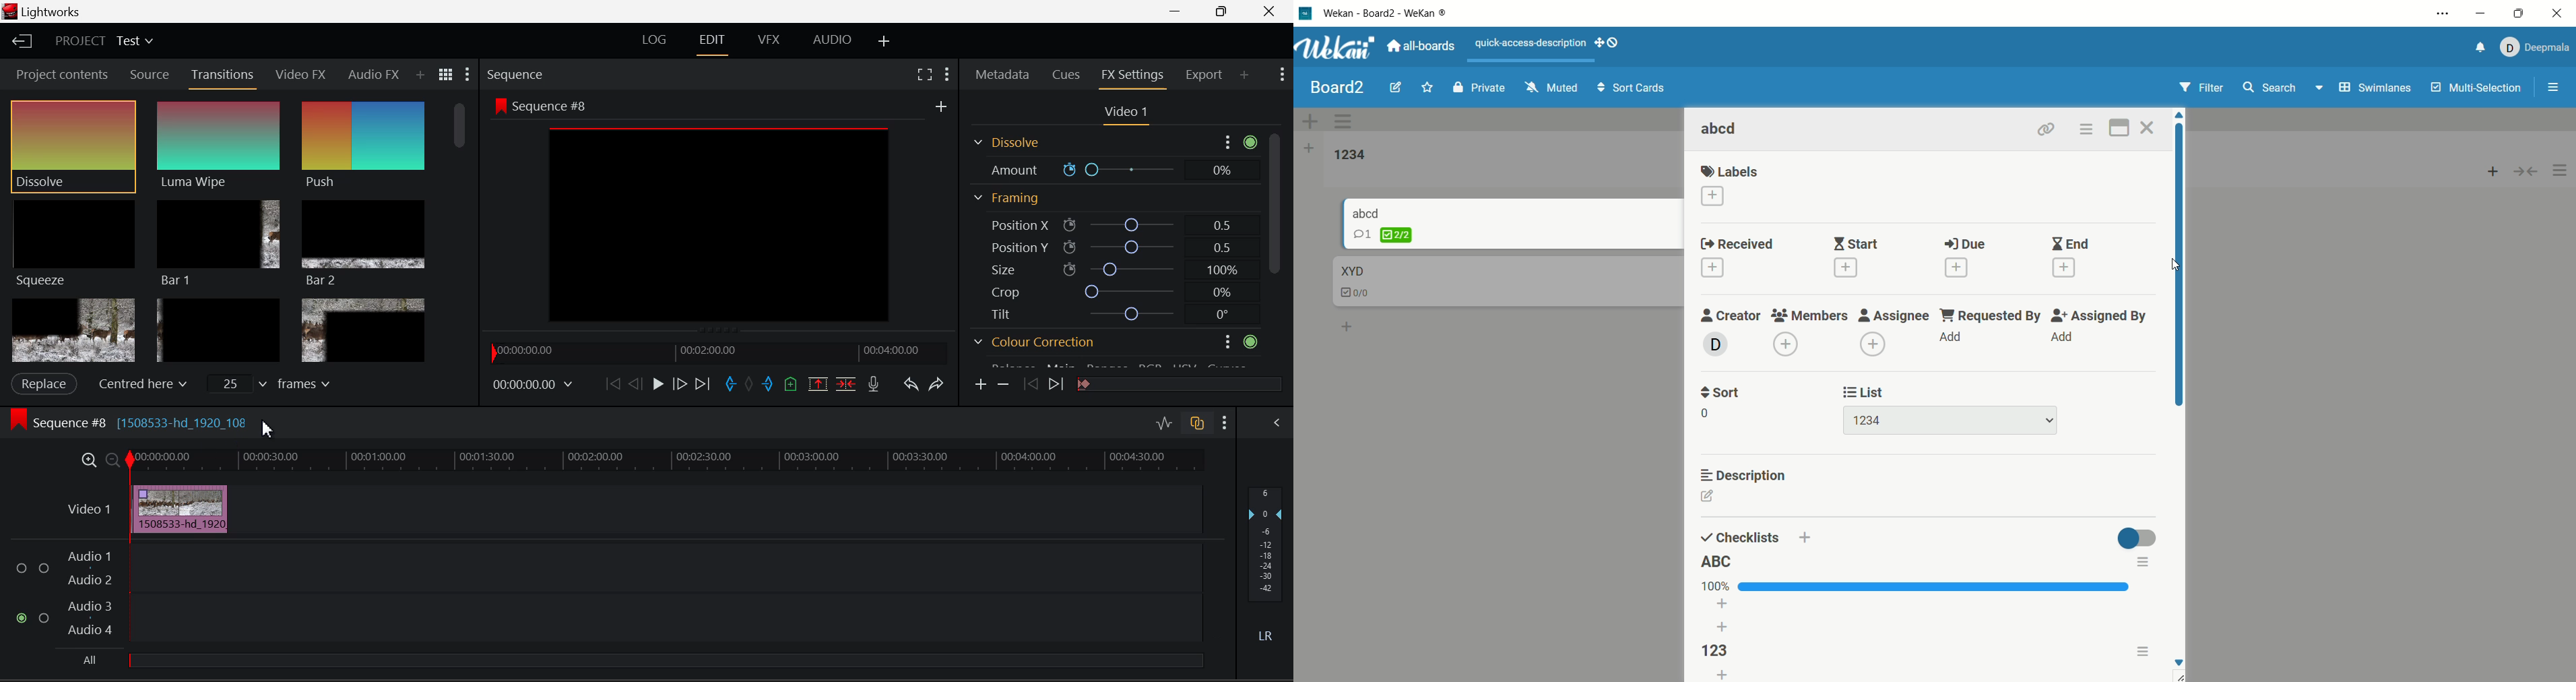 The image size is (2576, 700). Describe the element at coordinates (2533, 47) in the screenshot. I see `account` at that location.